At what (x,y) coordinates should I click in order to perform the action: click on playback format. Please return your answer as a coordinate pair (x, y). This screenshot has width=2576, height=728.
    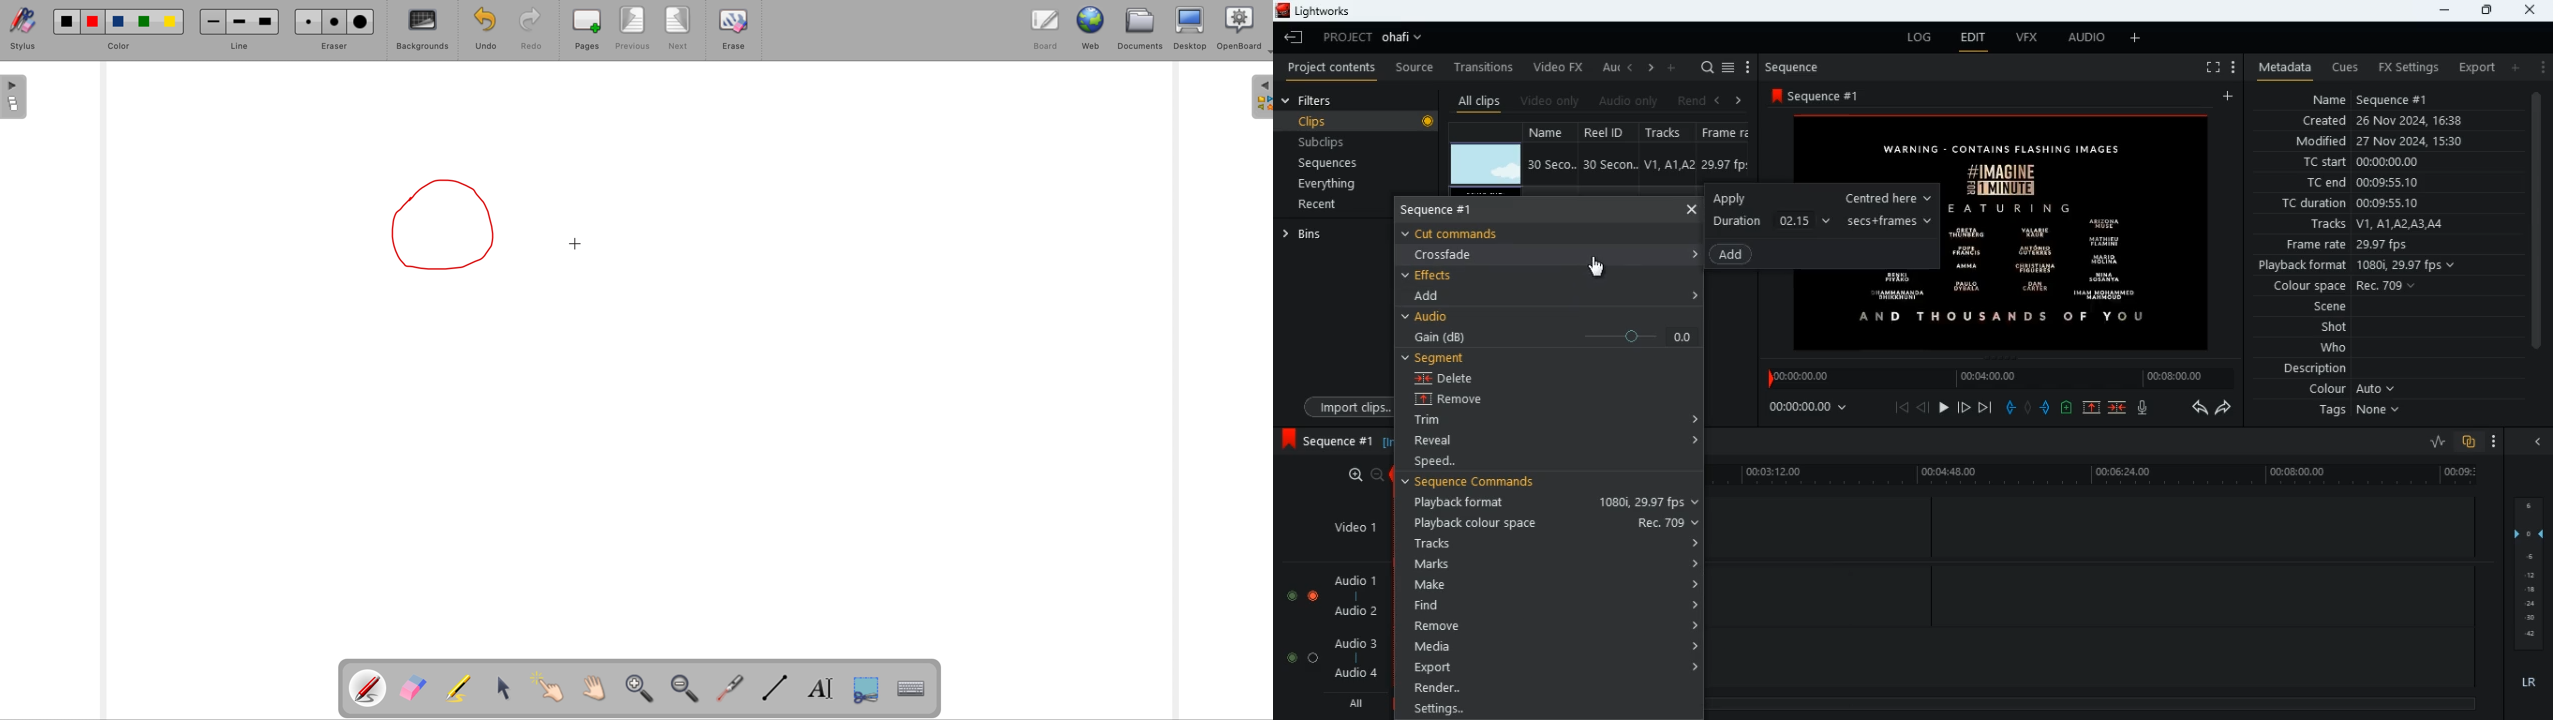
    Looking at the image, I should click on (2363, 267).